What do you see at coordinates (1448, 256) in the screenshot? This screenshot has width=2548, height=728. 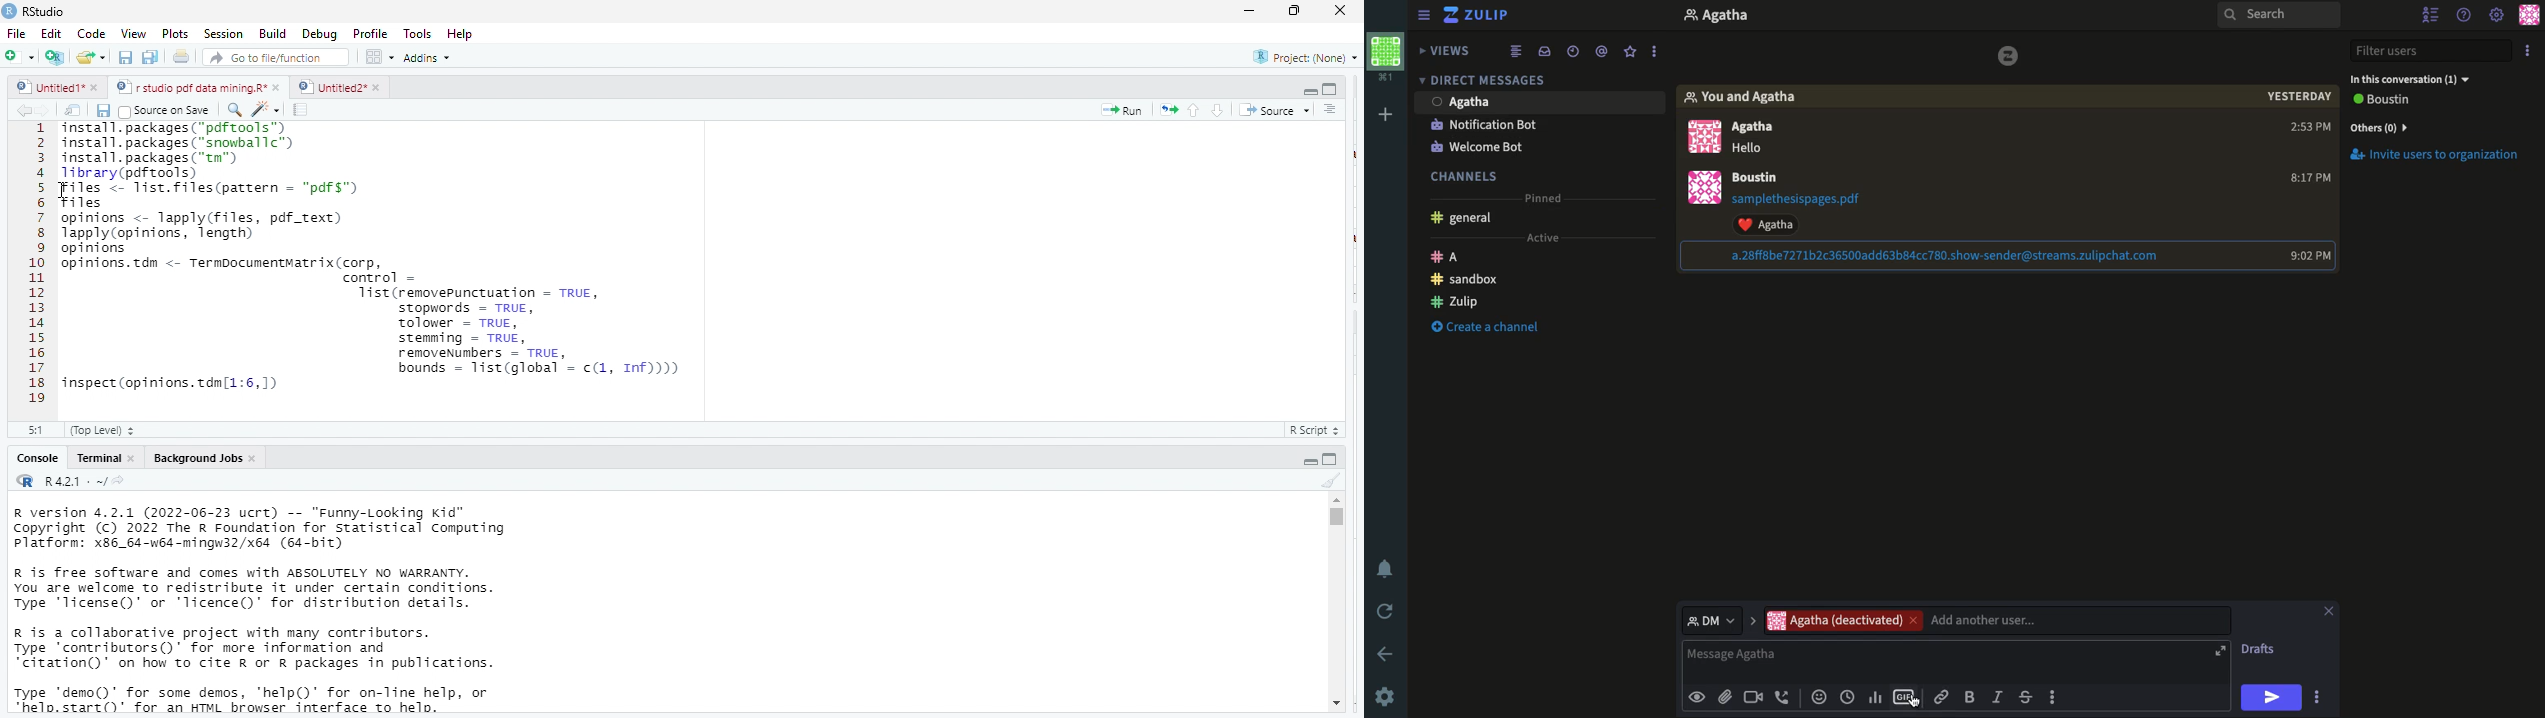 I see `A` at bounding box center [1448, 256].